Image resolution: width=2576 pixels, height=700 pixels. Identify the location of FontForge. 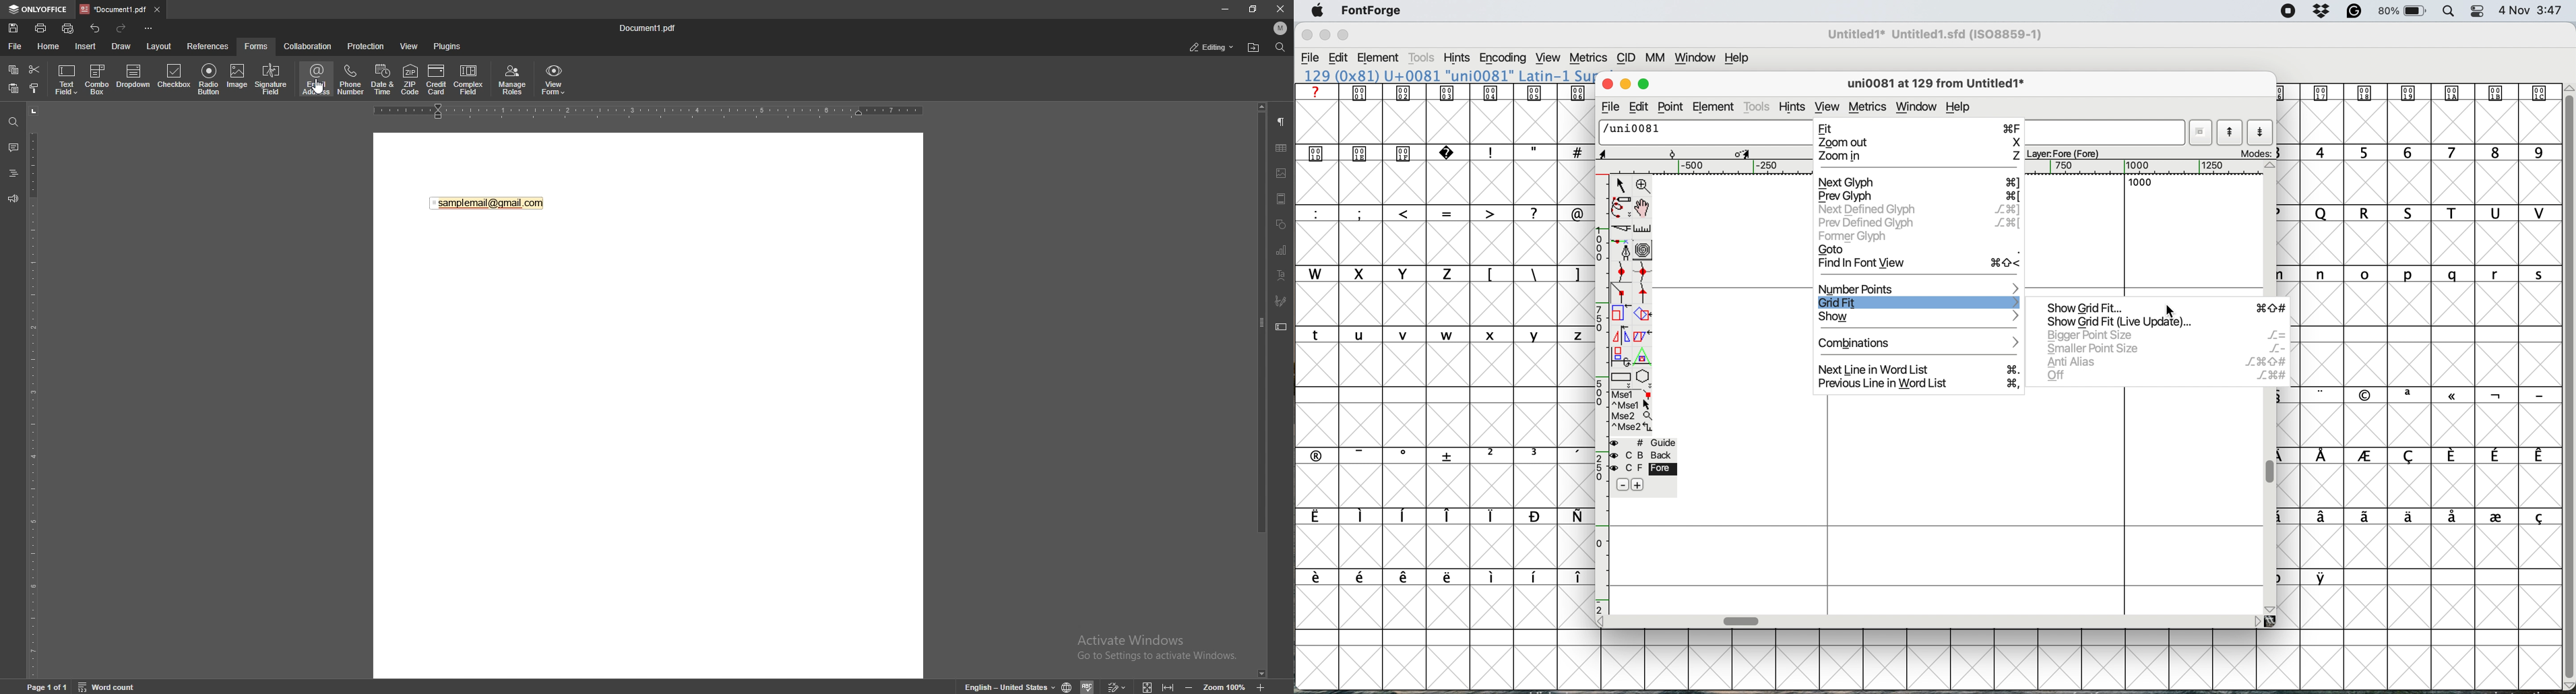
(1372, 13).